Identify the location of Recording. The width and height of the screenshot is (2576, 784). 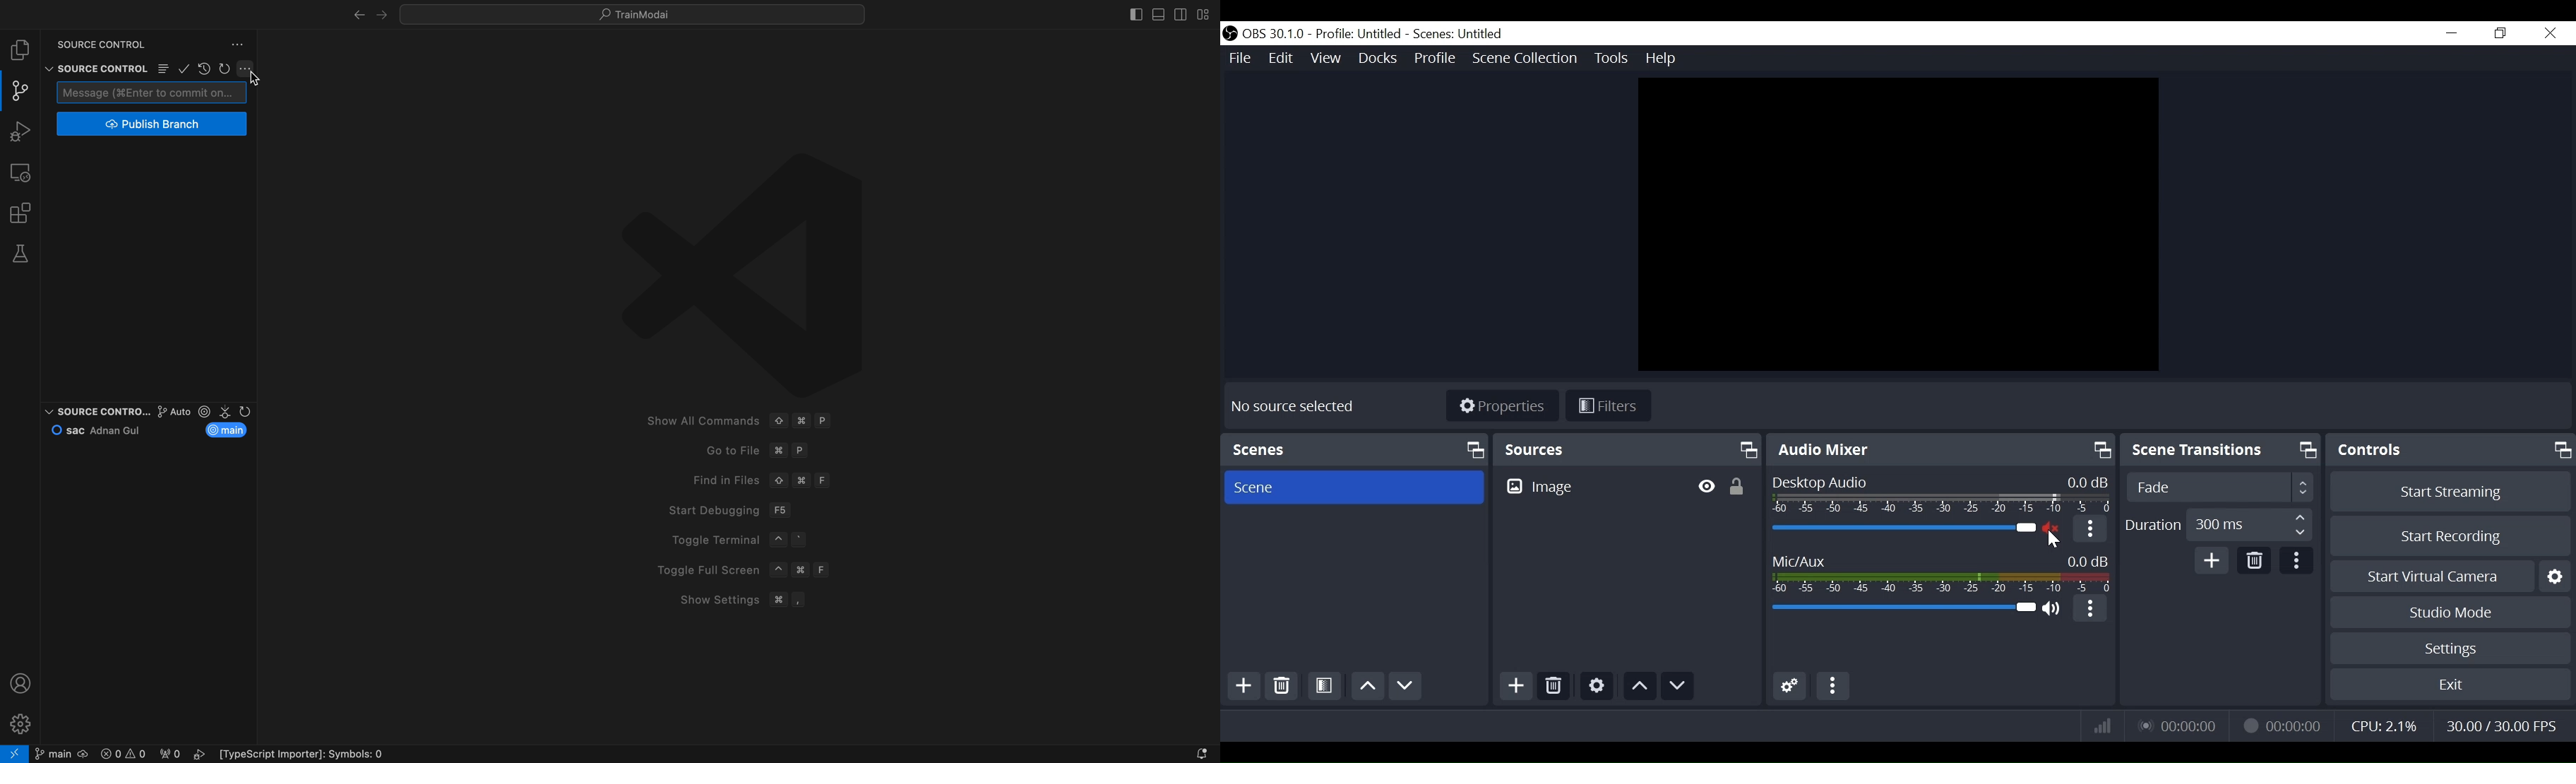
(2286, 724).